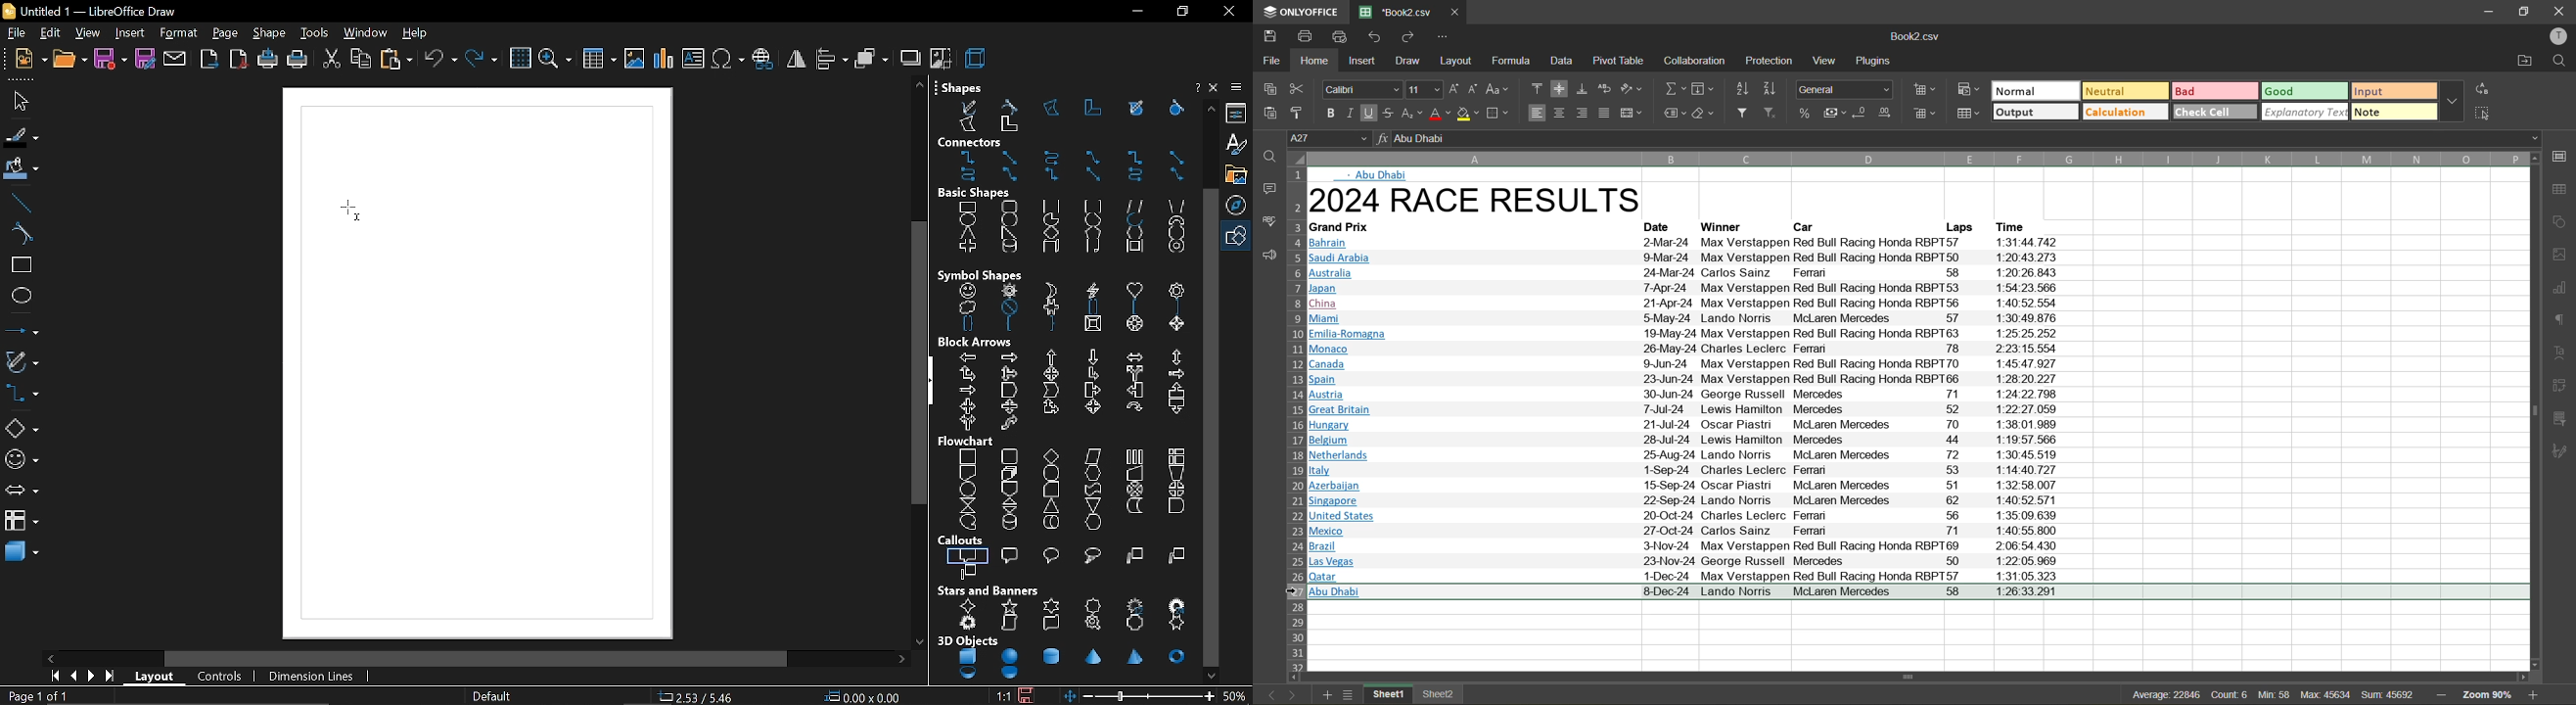  Describe the element at coordinates (1010, 674) in the screenshot. I see `half sphere` at that location.